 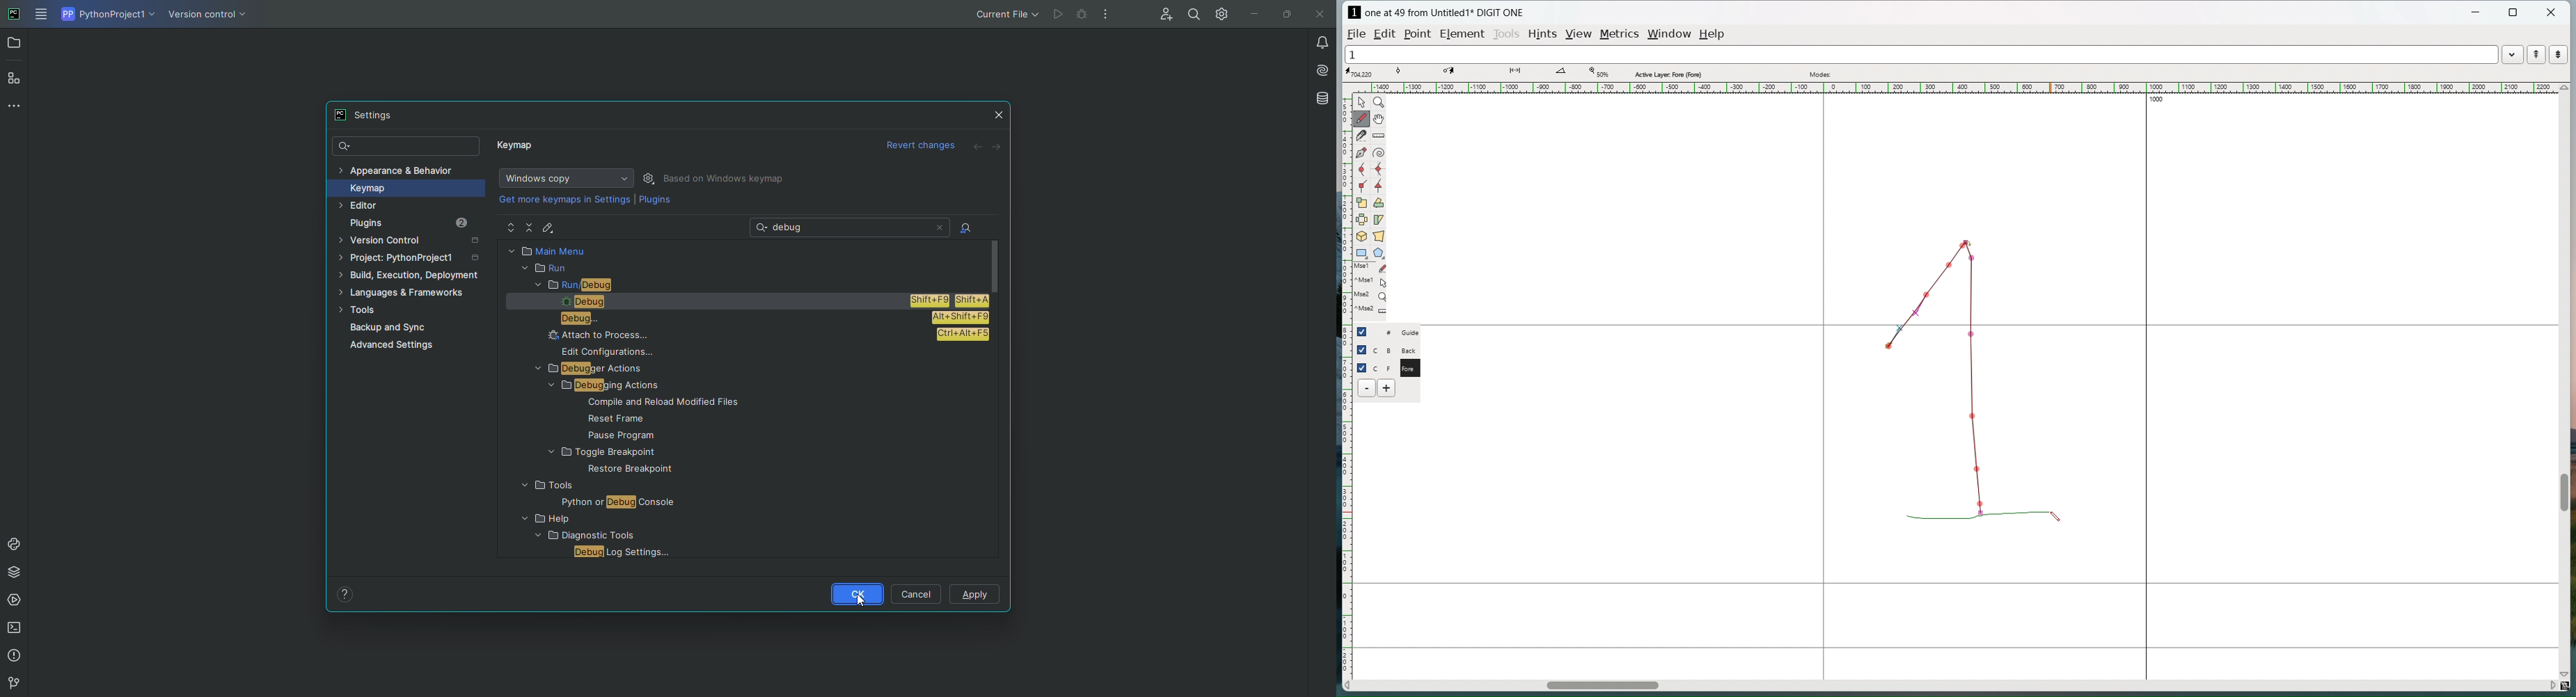 I want to click on window, so click(x=1671, y=34).